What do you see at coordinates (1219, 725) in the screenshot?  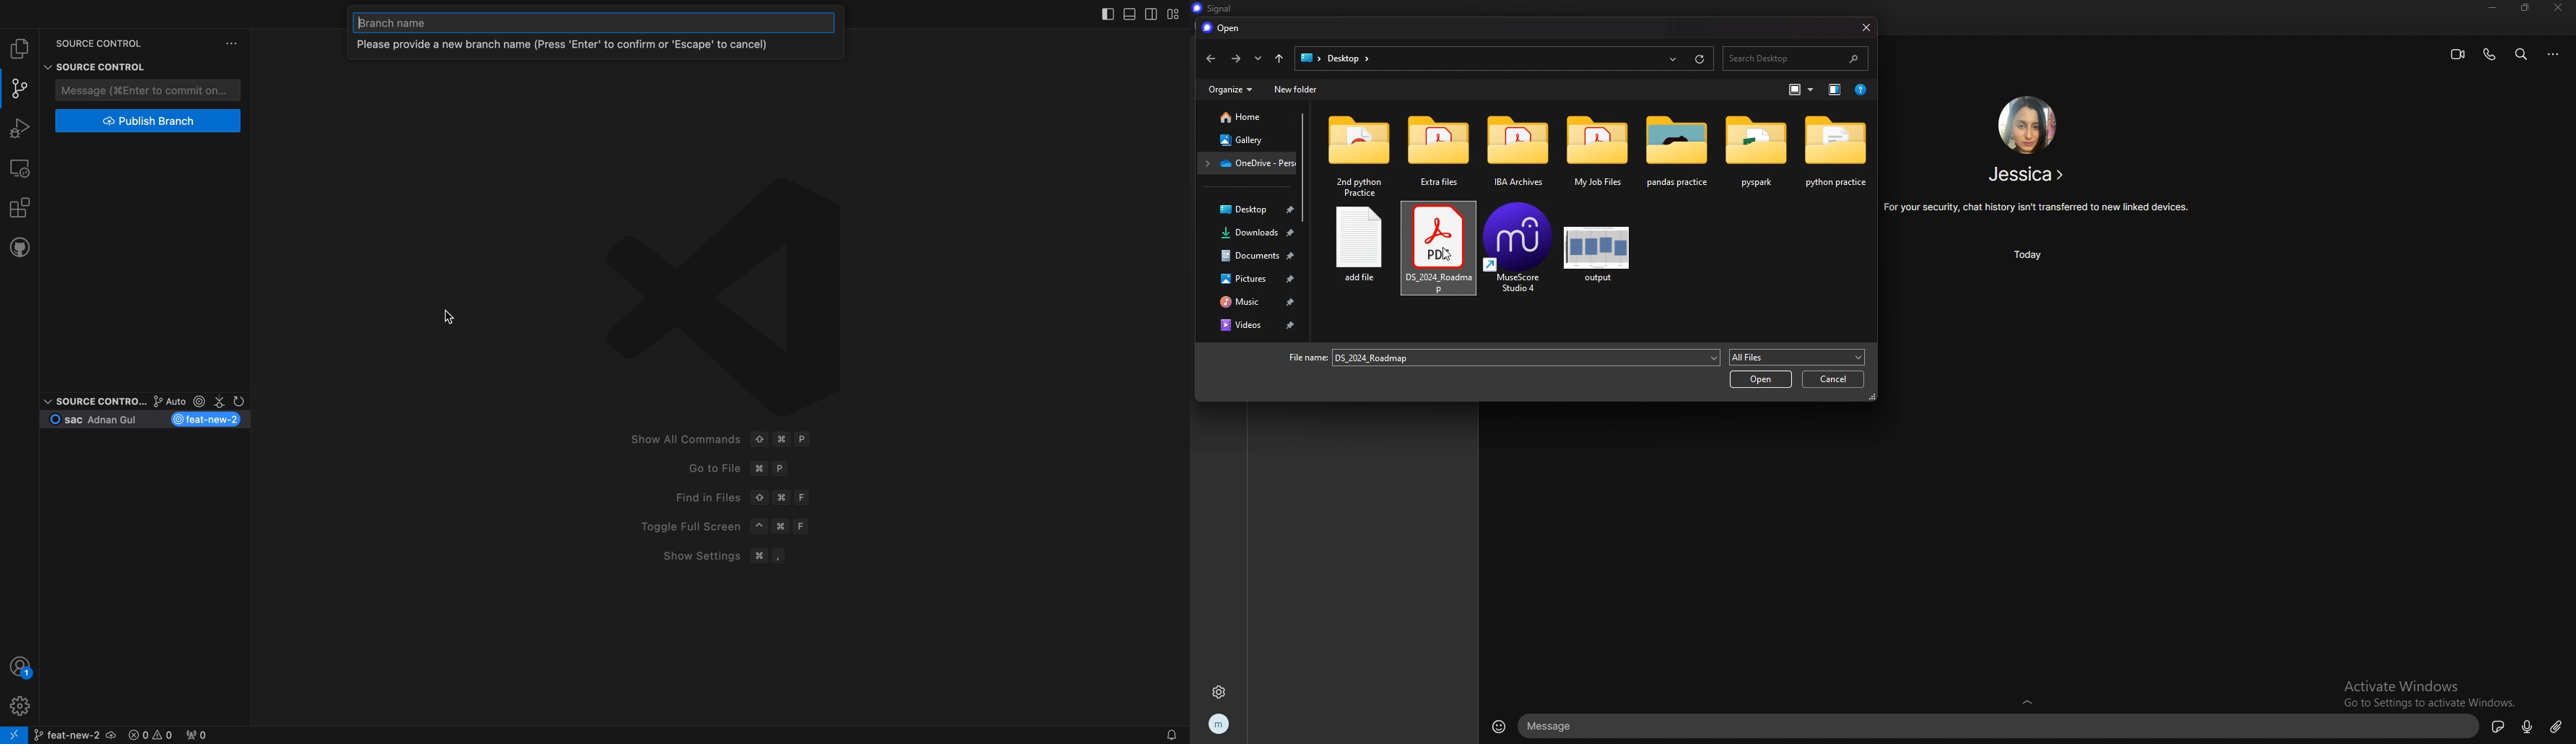 I see `profile` at bounding box center [1219, 725].